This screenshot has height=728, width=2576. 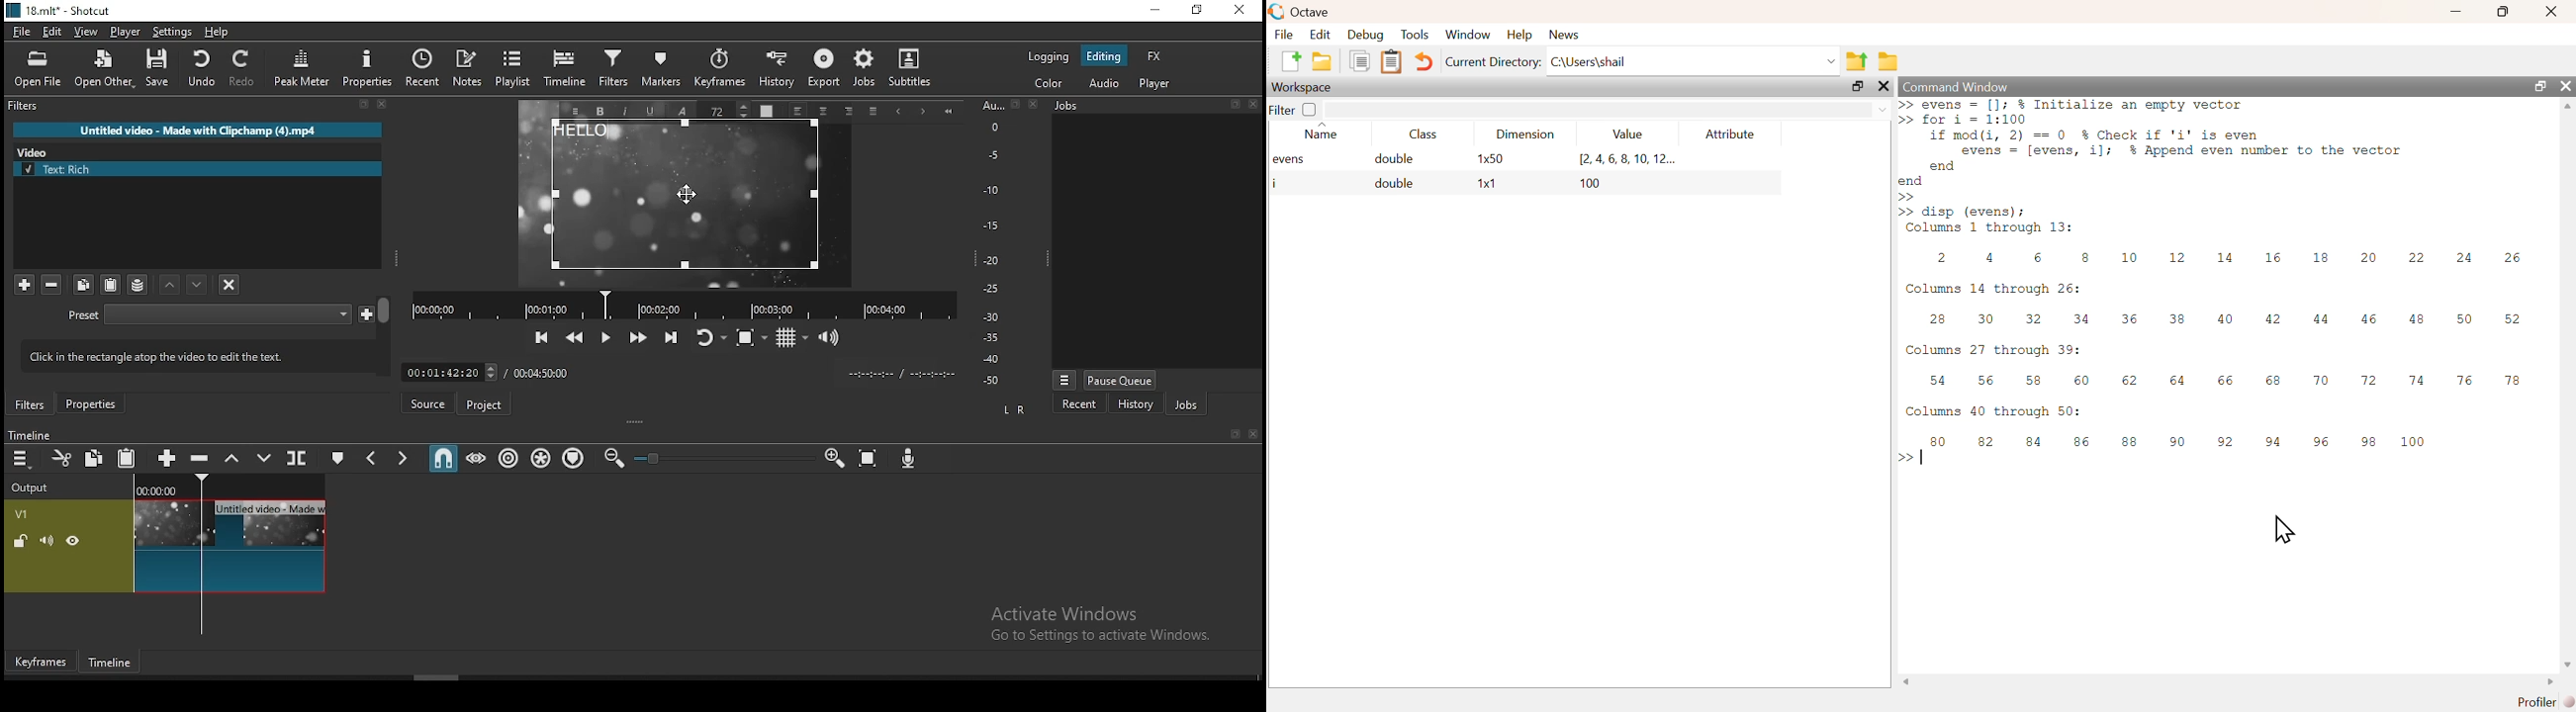 What do you see at coordinates (1034, 103) in the screenshot?
I see `Close` at bounding box center [1034, 103].